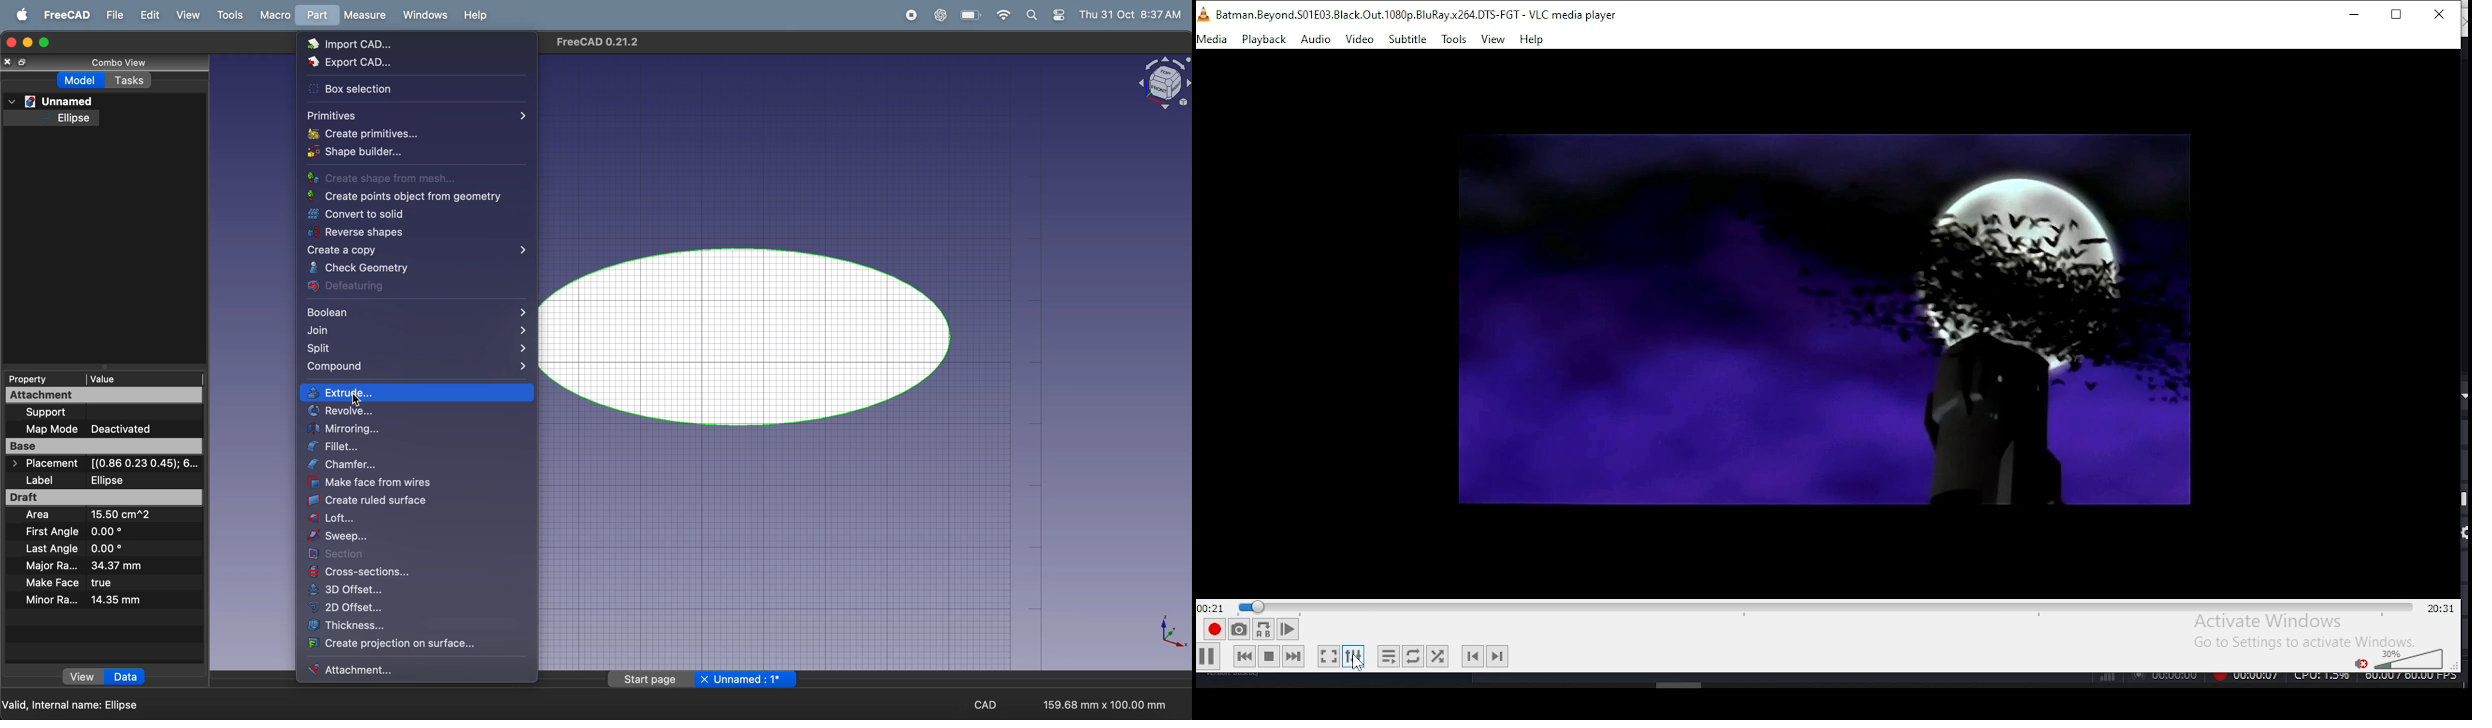  What do you see at coordinates (72, 550) in the screenshot?
I see `last angle` at bounding box center [72, 550].